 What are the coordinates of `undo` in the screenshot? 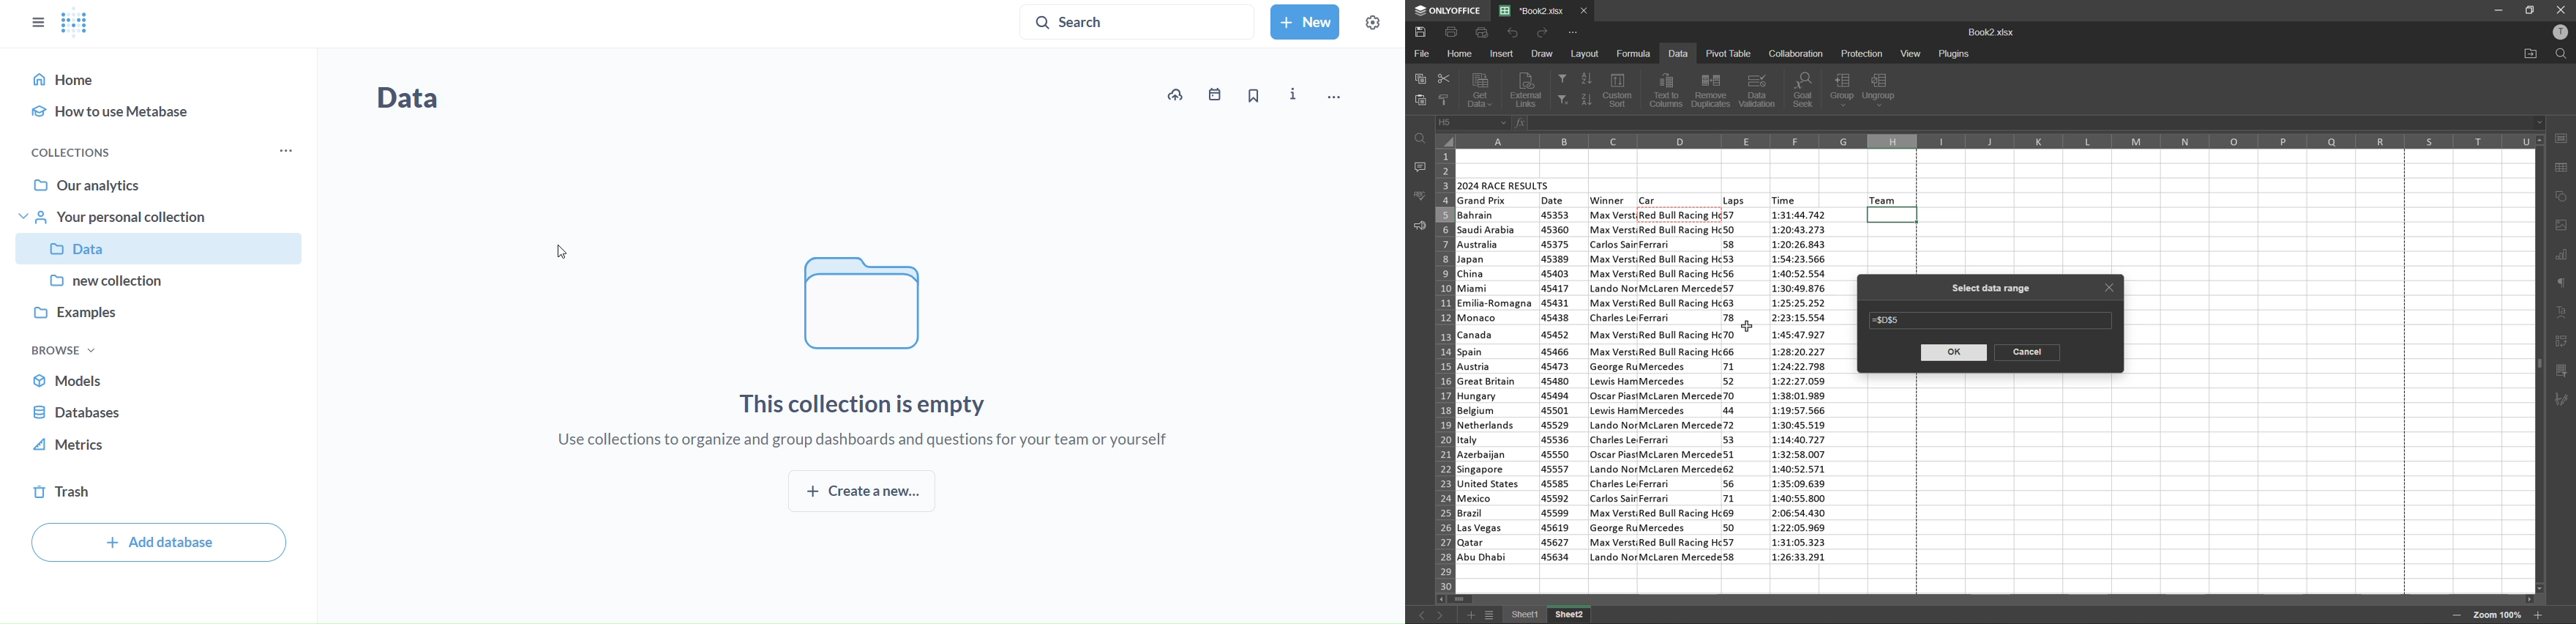 It's located at (1512, 32).